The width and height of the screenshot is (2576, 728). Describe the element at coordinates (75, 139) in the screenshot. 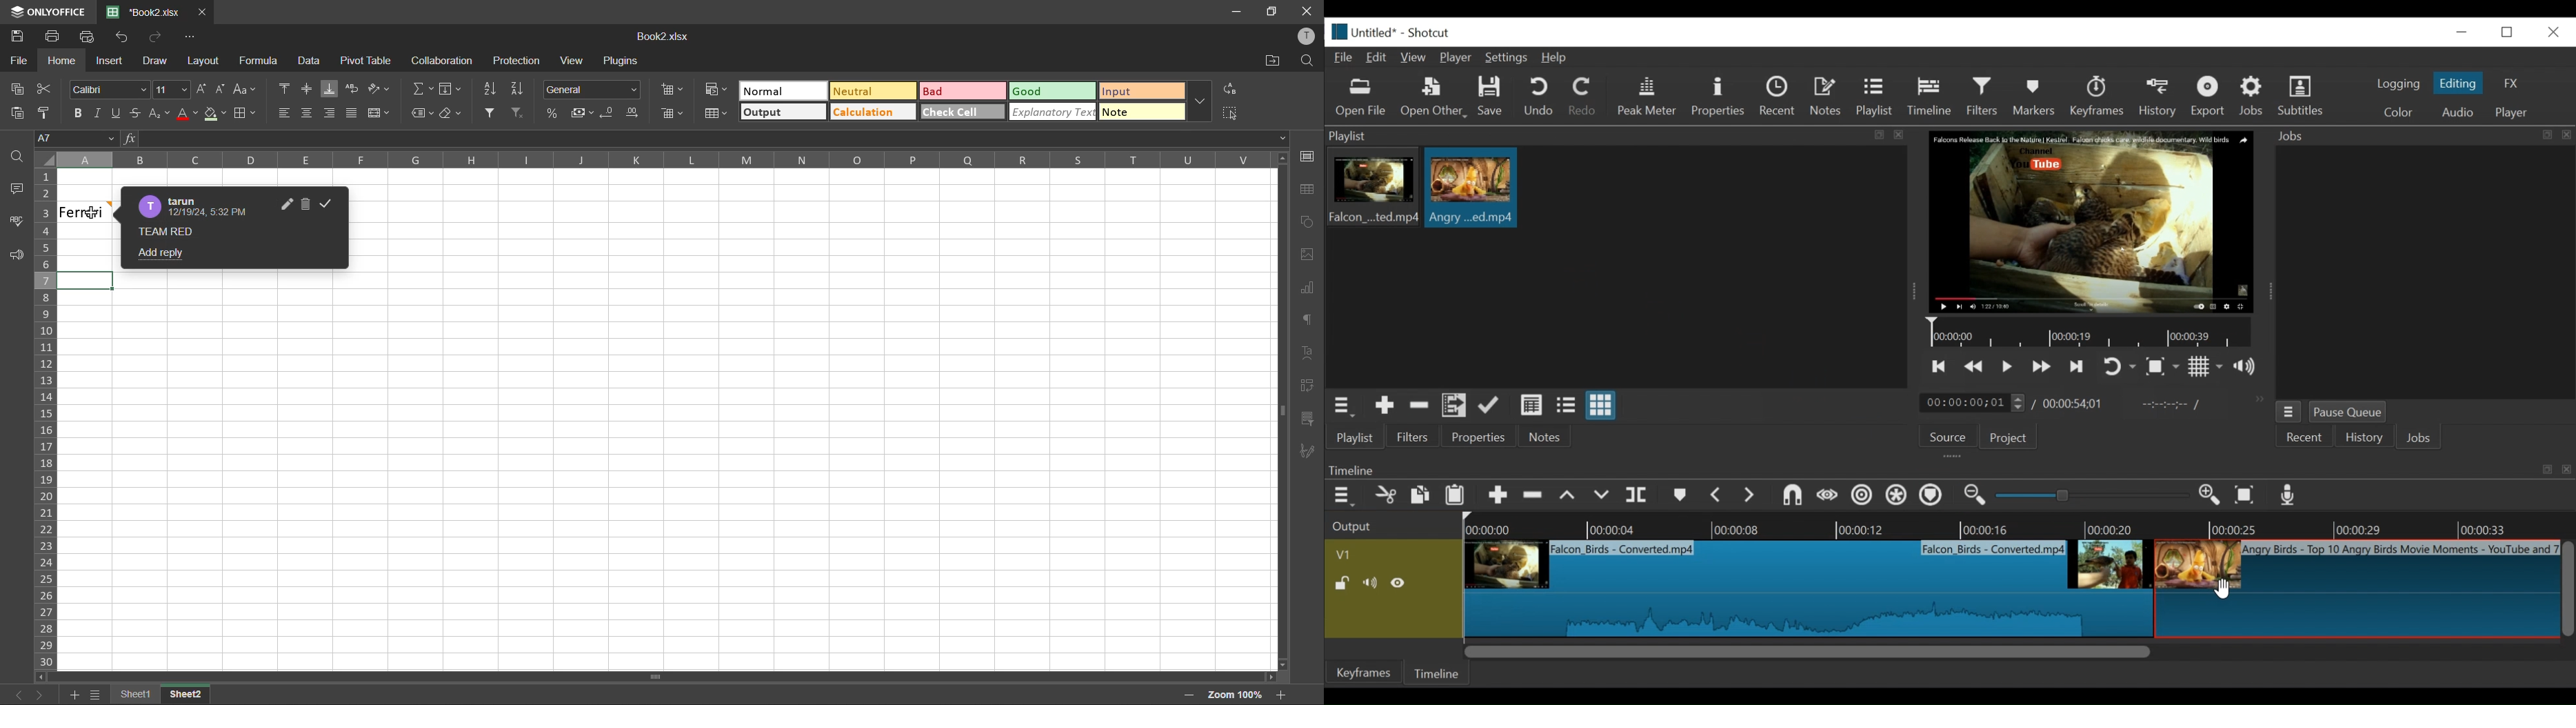

I see `cell address` at that location.